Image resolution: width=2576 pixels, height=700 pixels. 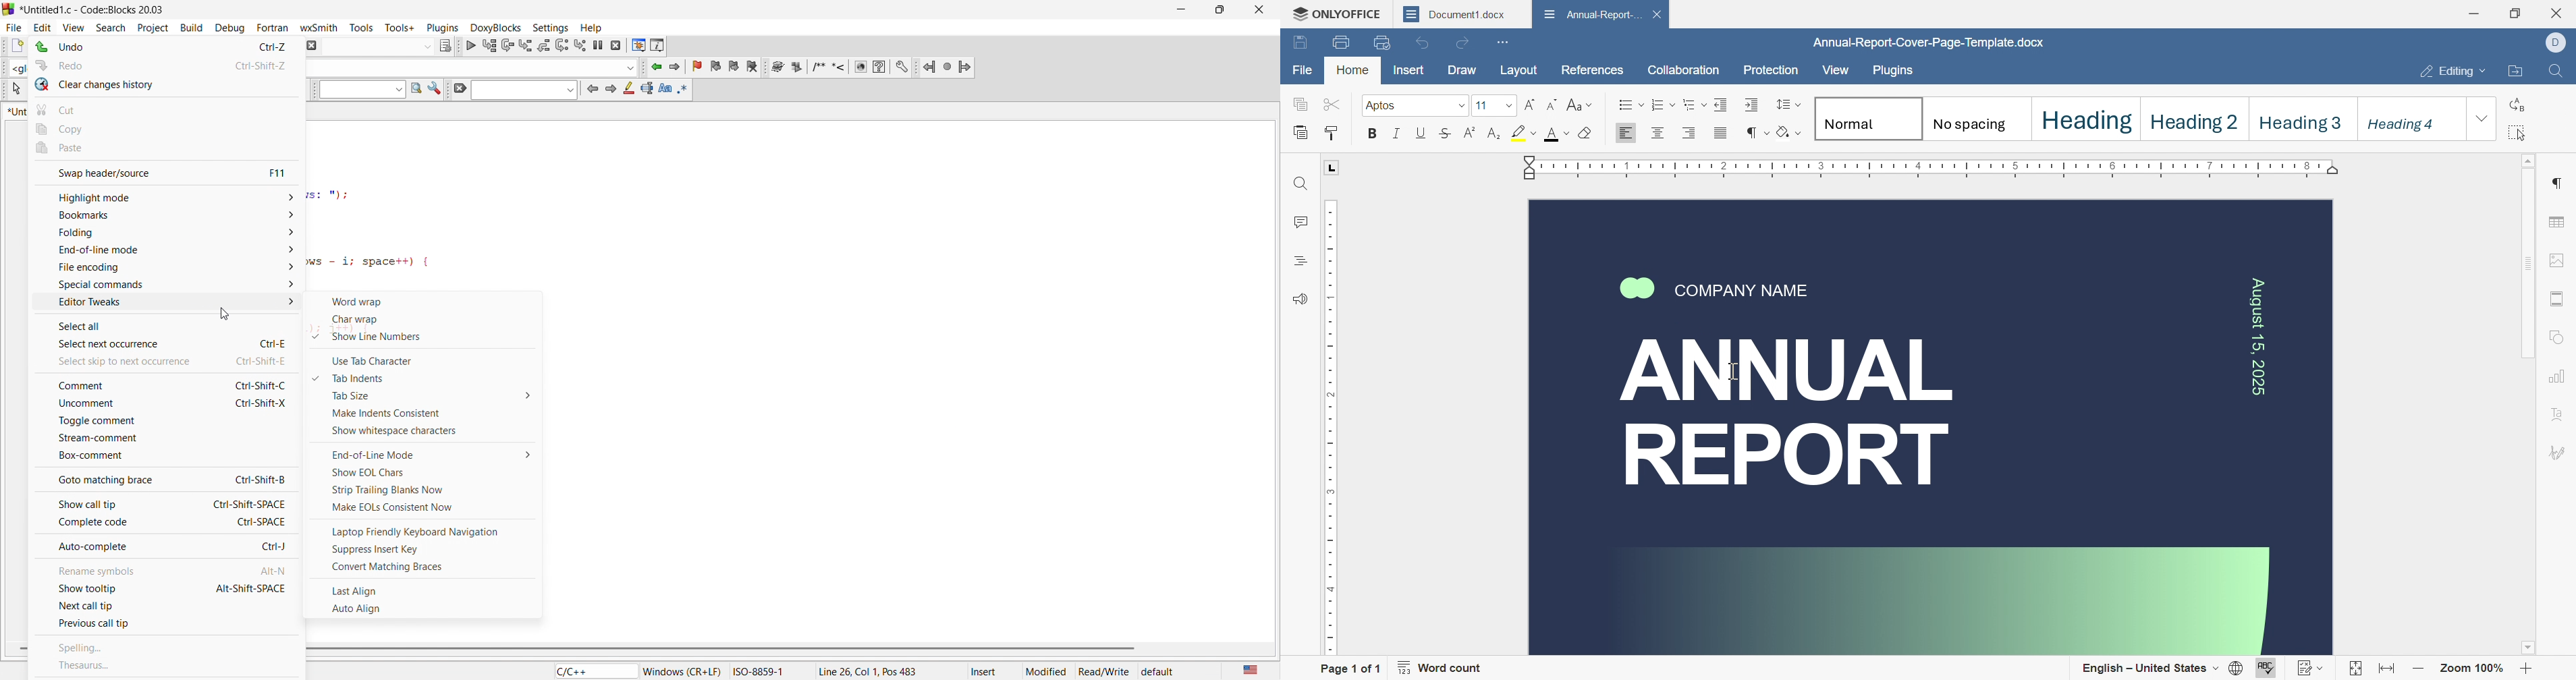 I want to click on paste, so click(x=1303, y=133).